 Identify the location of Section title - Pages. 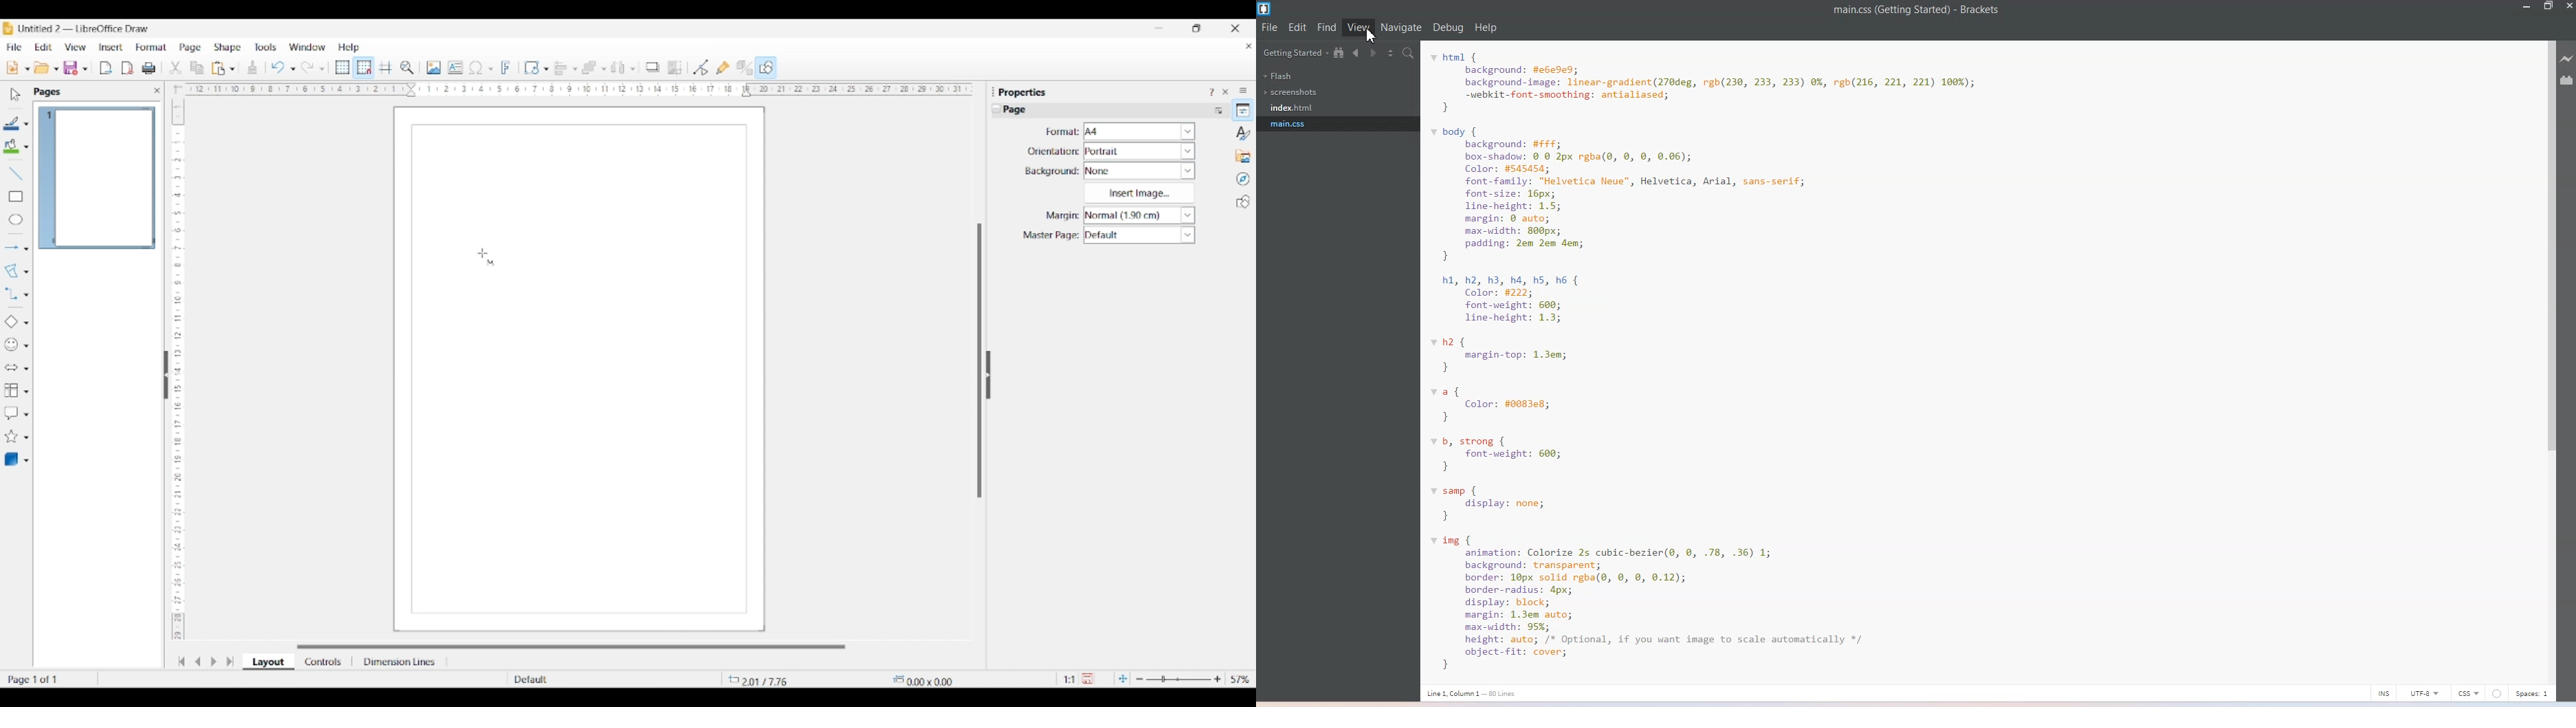
(50, 92).